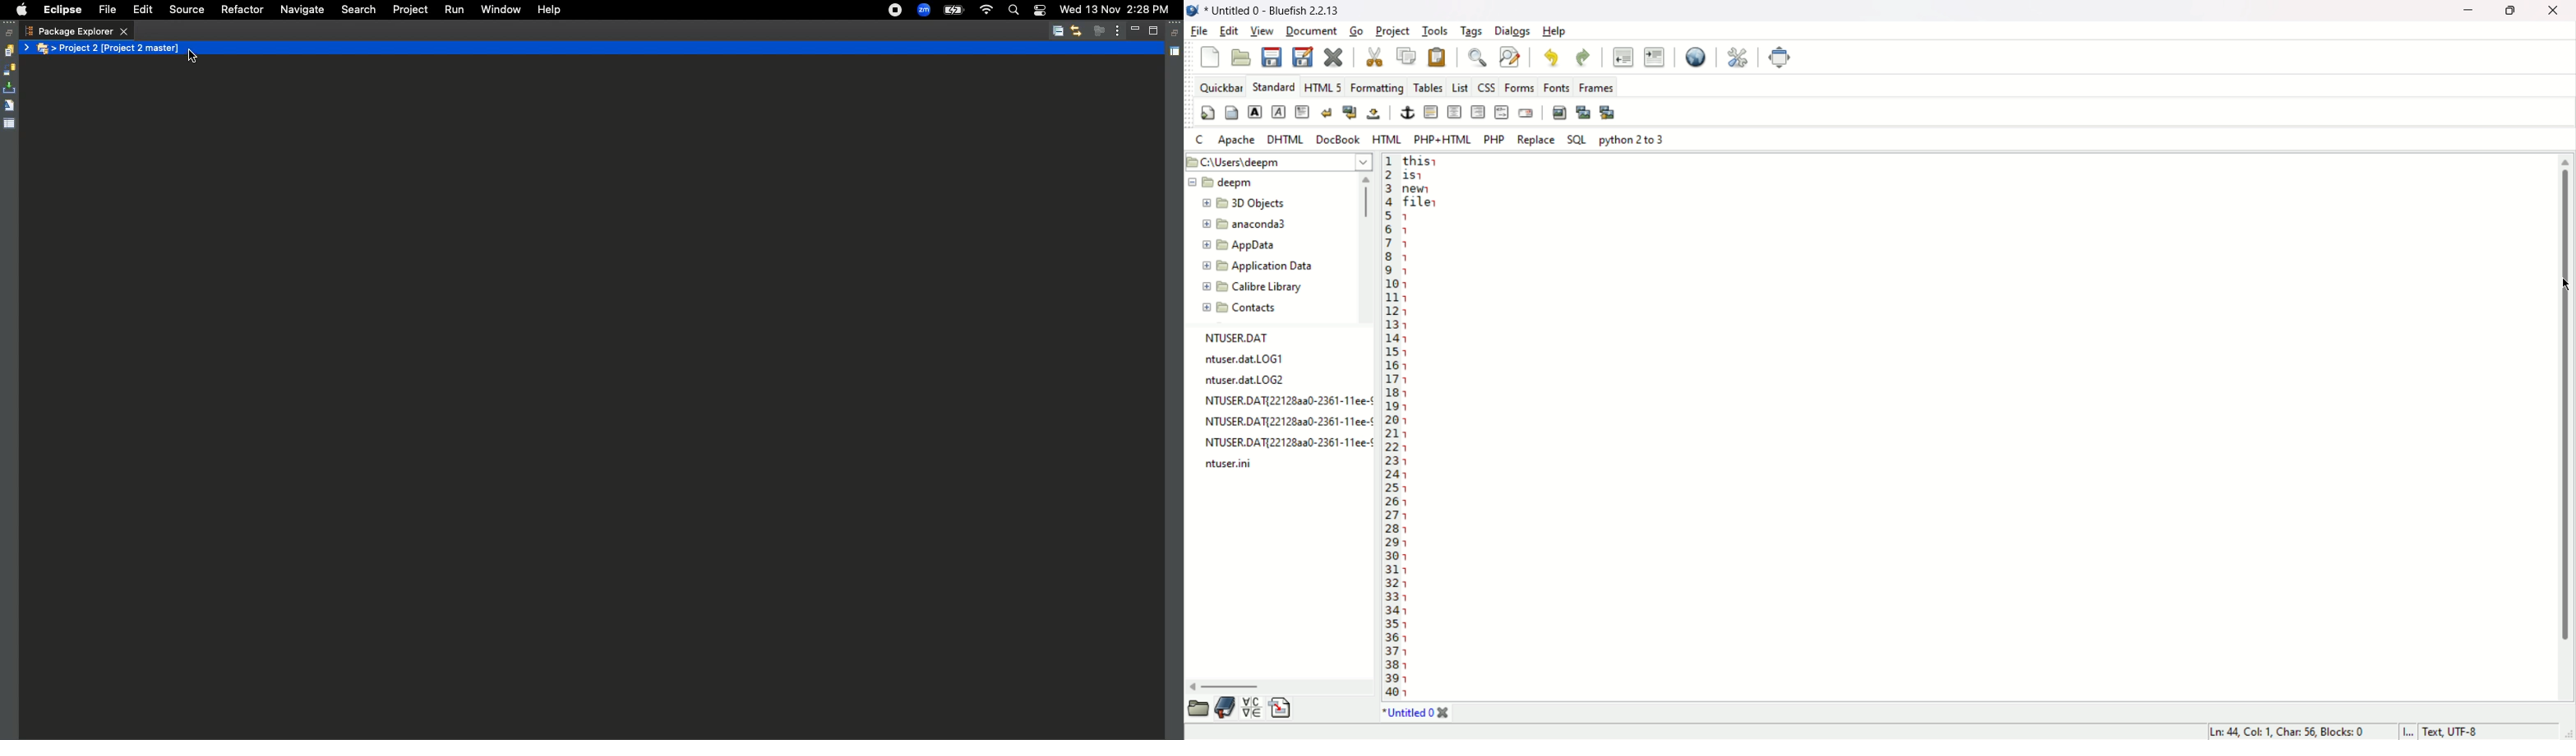 Image resolution: width=2576 pixels, height=756 pixels. What do you see at coordinates (1373, 57) in the screenshot?
I see `cut` at bounding box center [1373, 57].